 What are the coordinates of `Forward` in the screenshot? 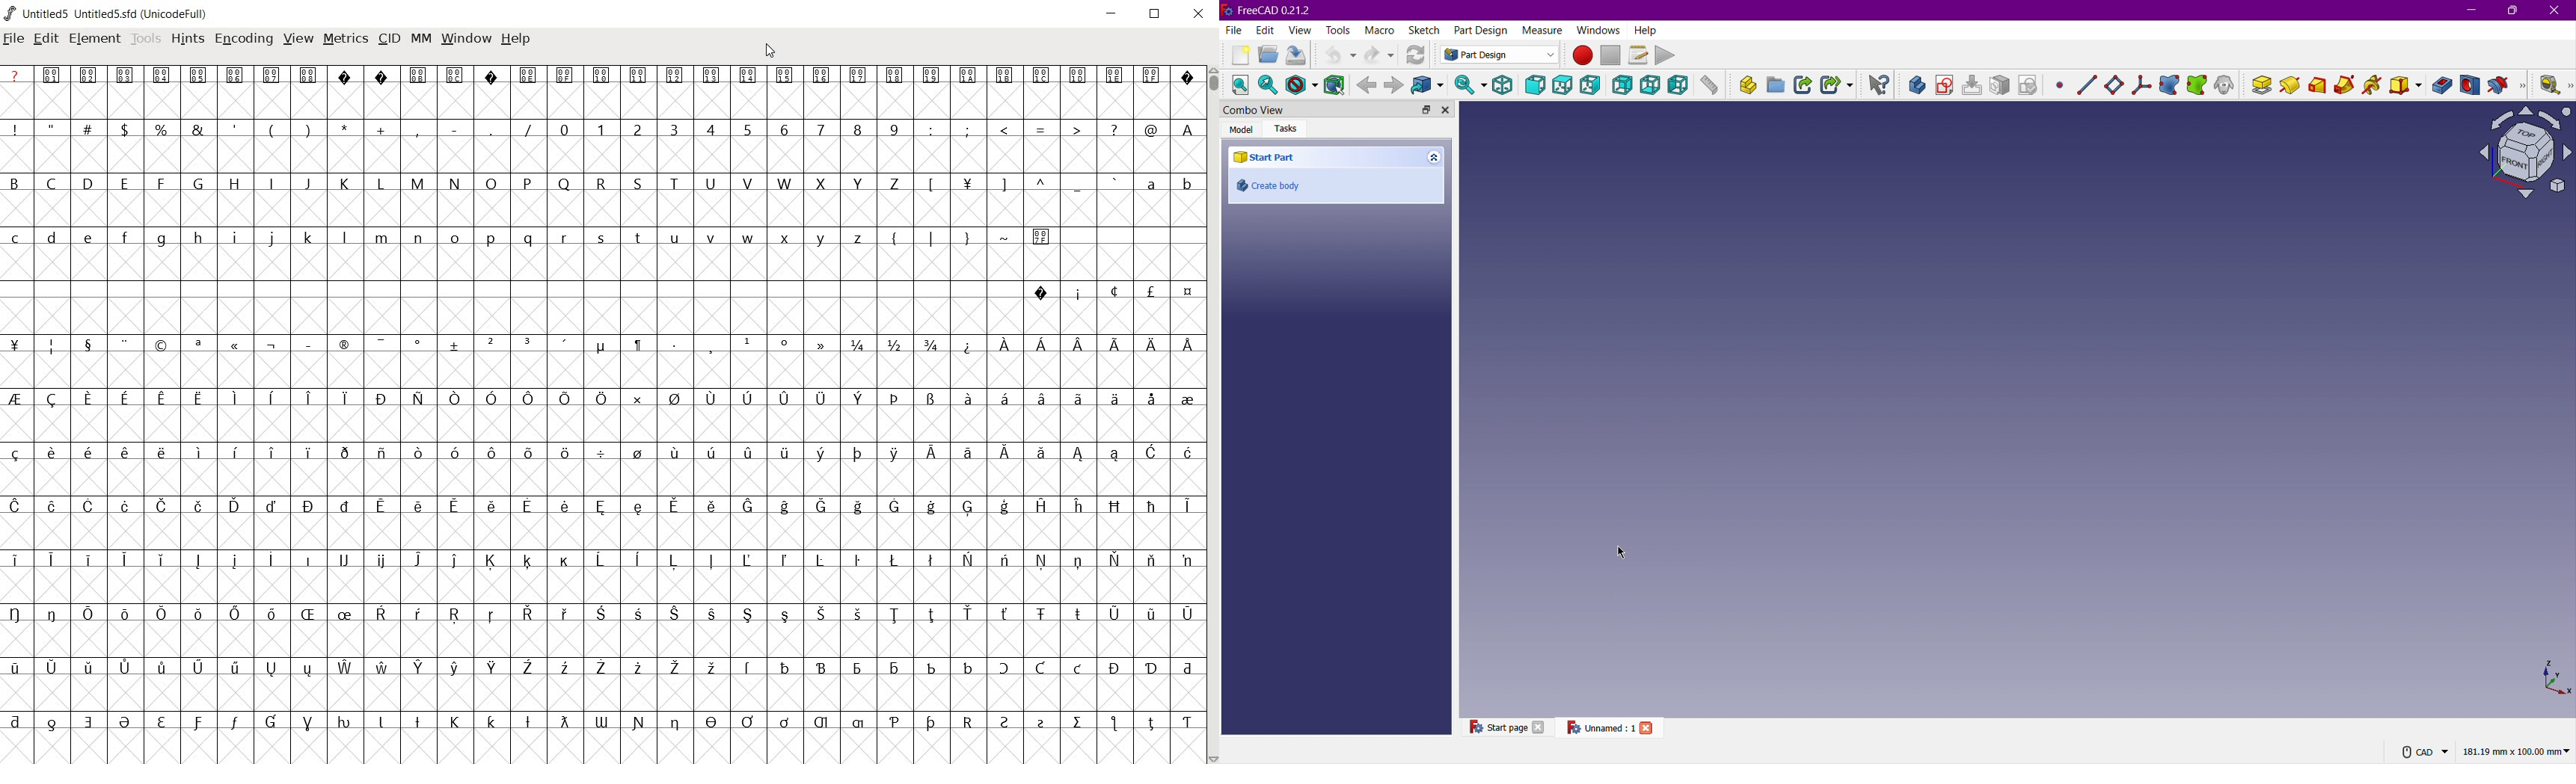 It's located at (1393, 87).